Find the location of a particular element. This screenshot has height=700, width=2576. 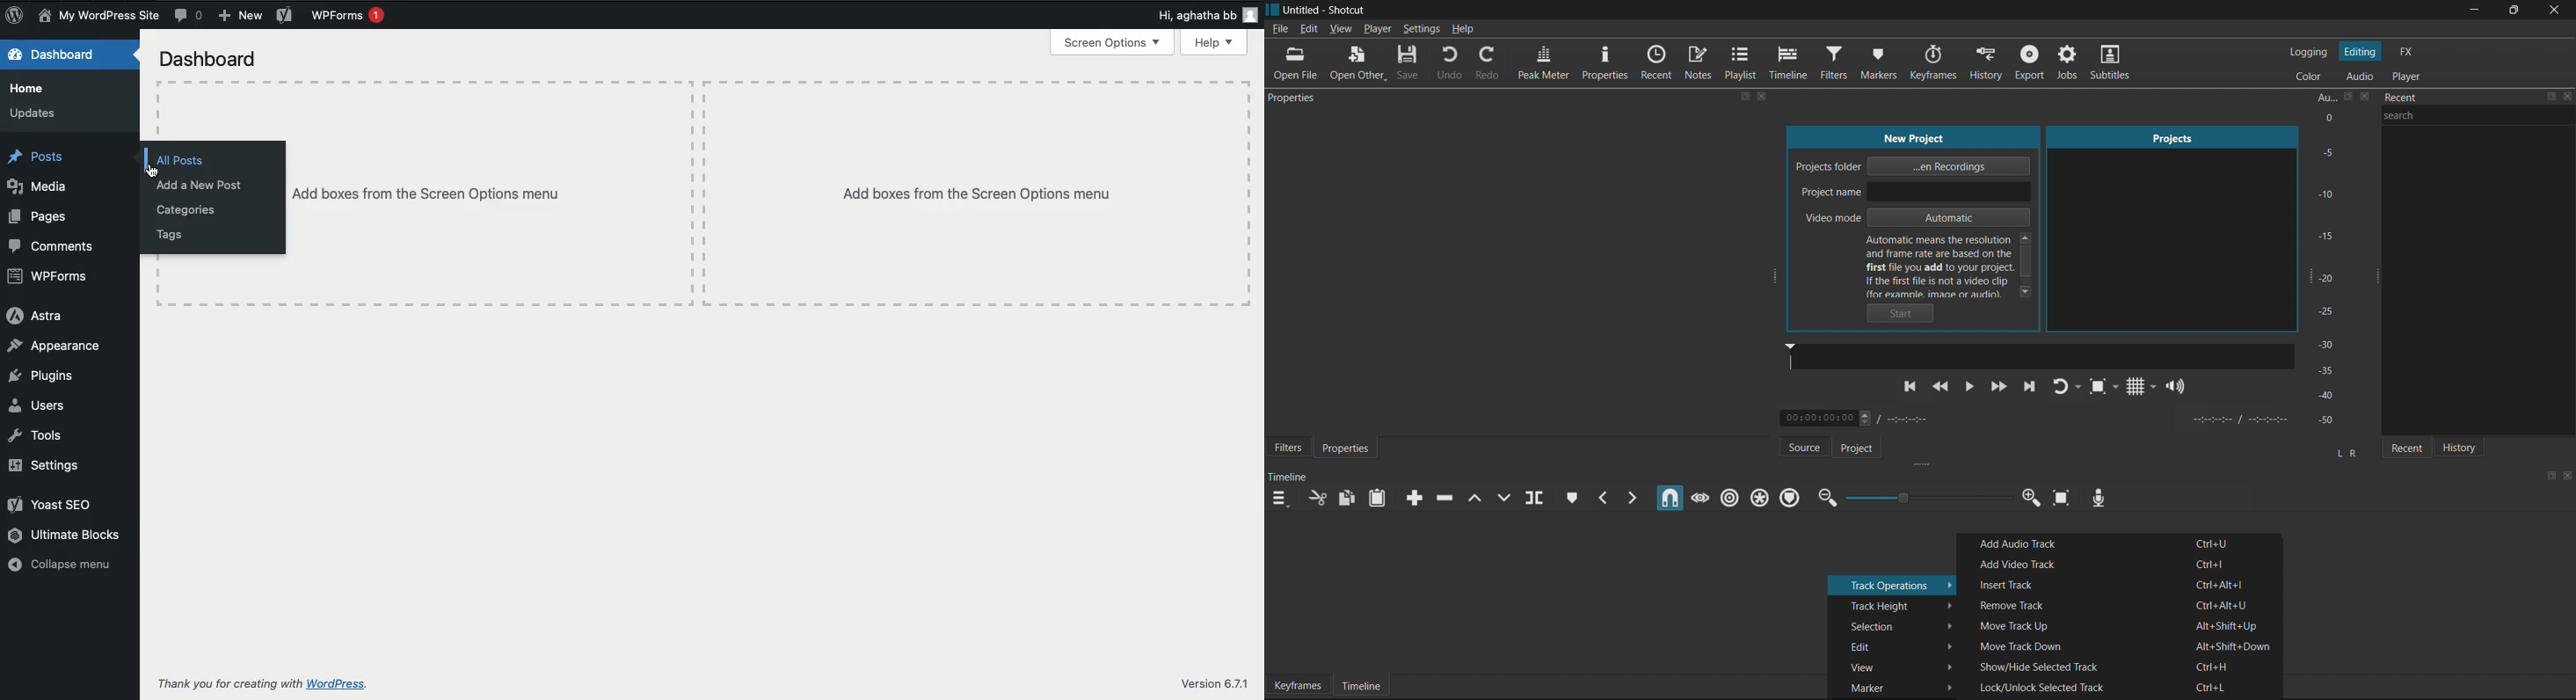

new project  is located at coordinates (1916, 137).